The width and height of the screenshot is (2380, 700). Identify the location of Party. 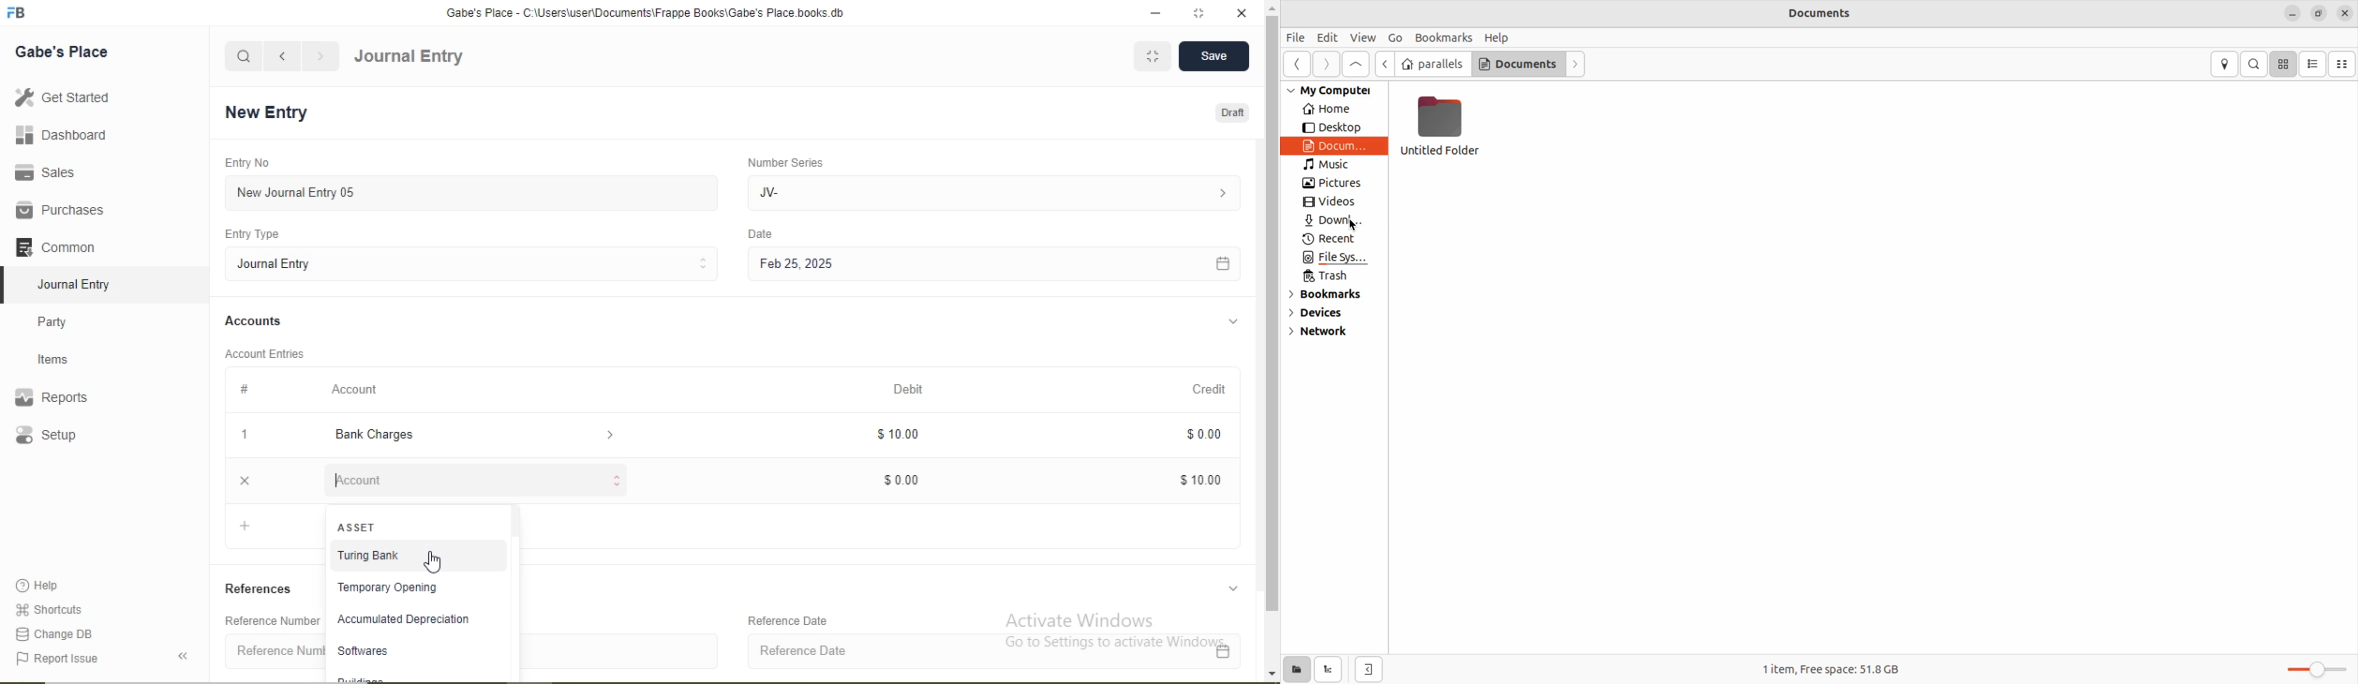
(66, 320).